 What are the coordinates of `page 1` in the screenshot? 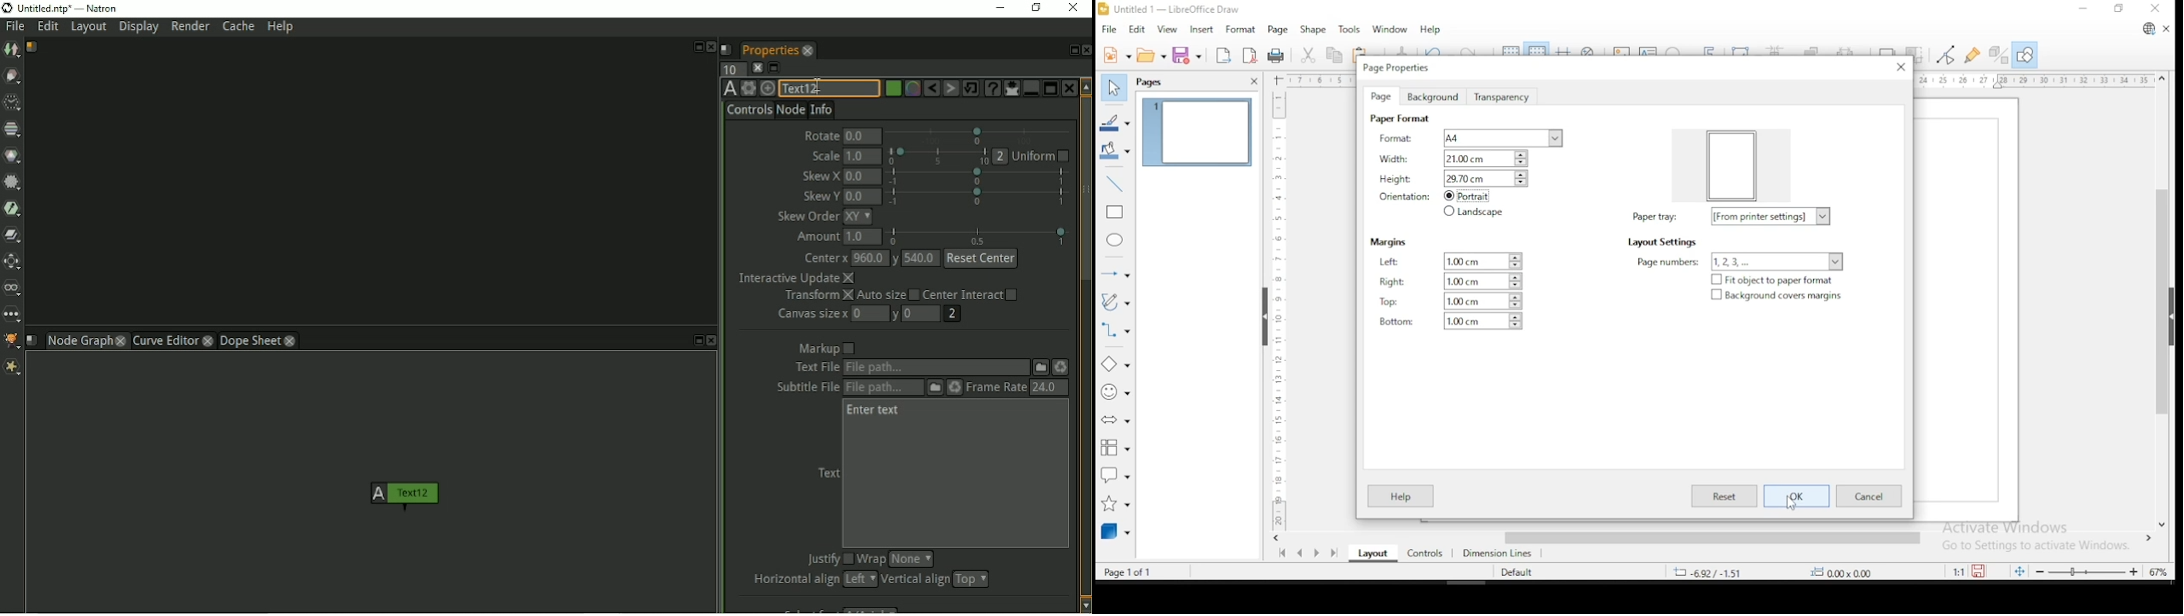 It's located at (1195, 133).